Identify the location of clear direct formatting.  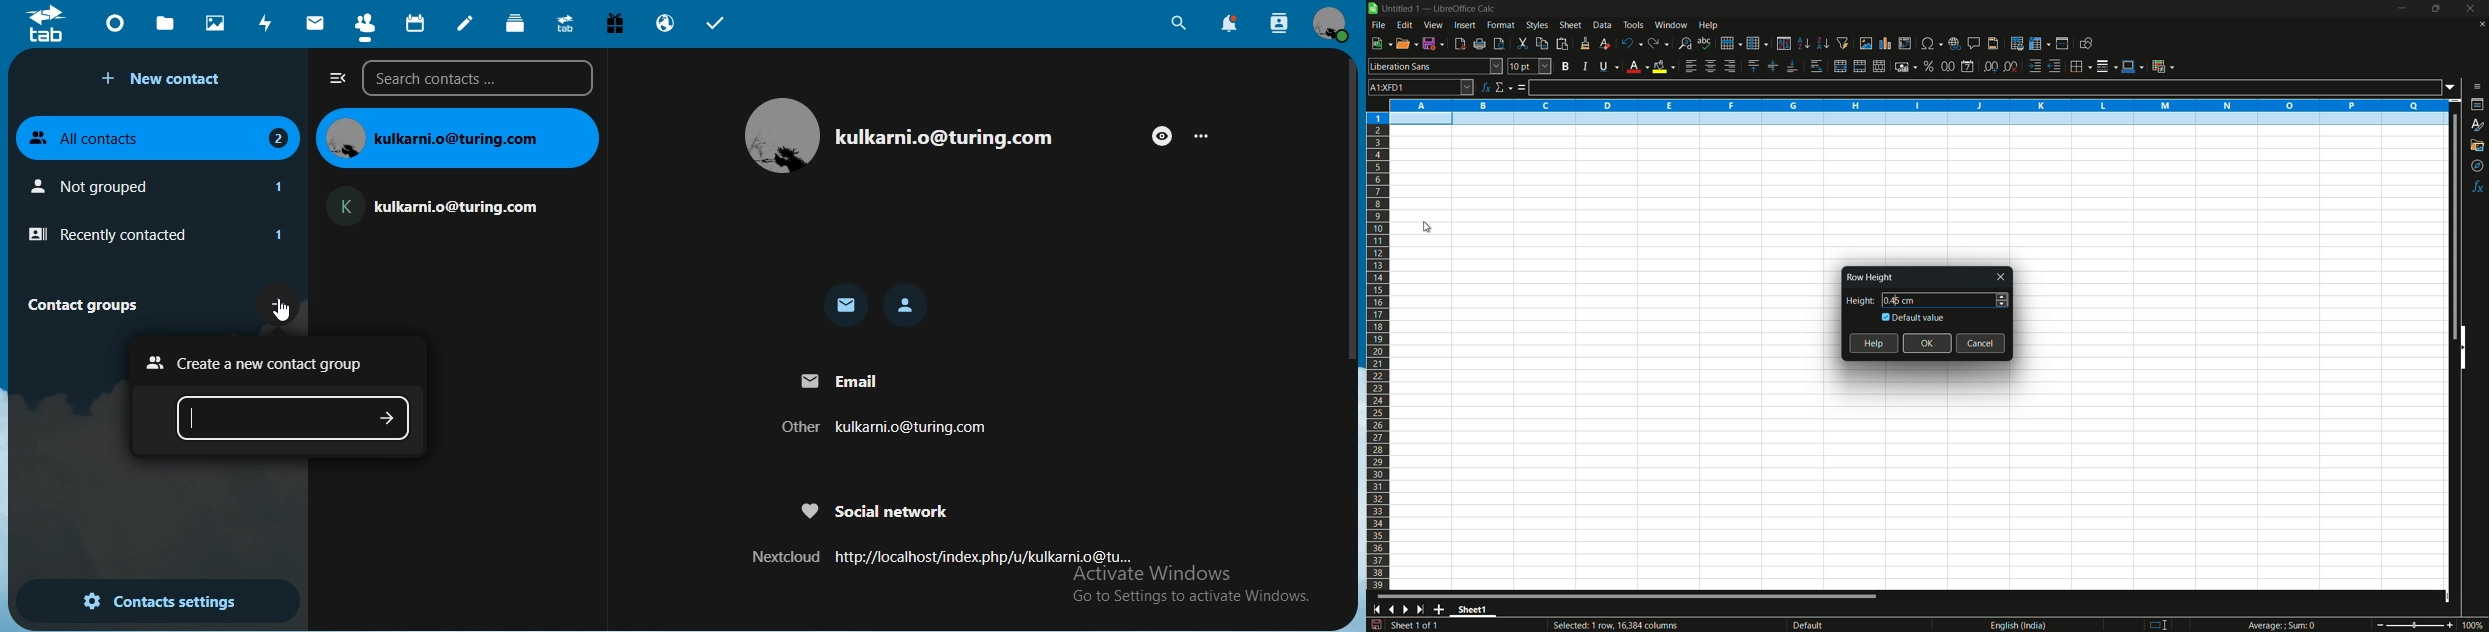
(1603, 43).